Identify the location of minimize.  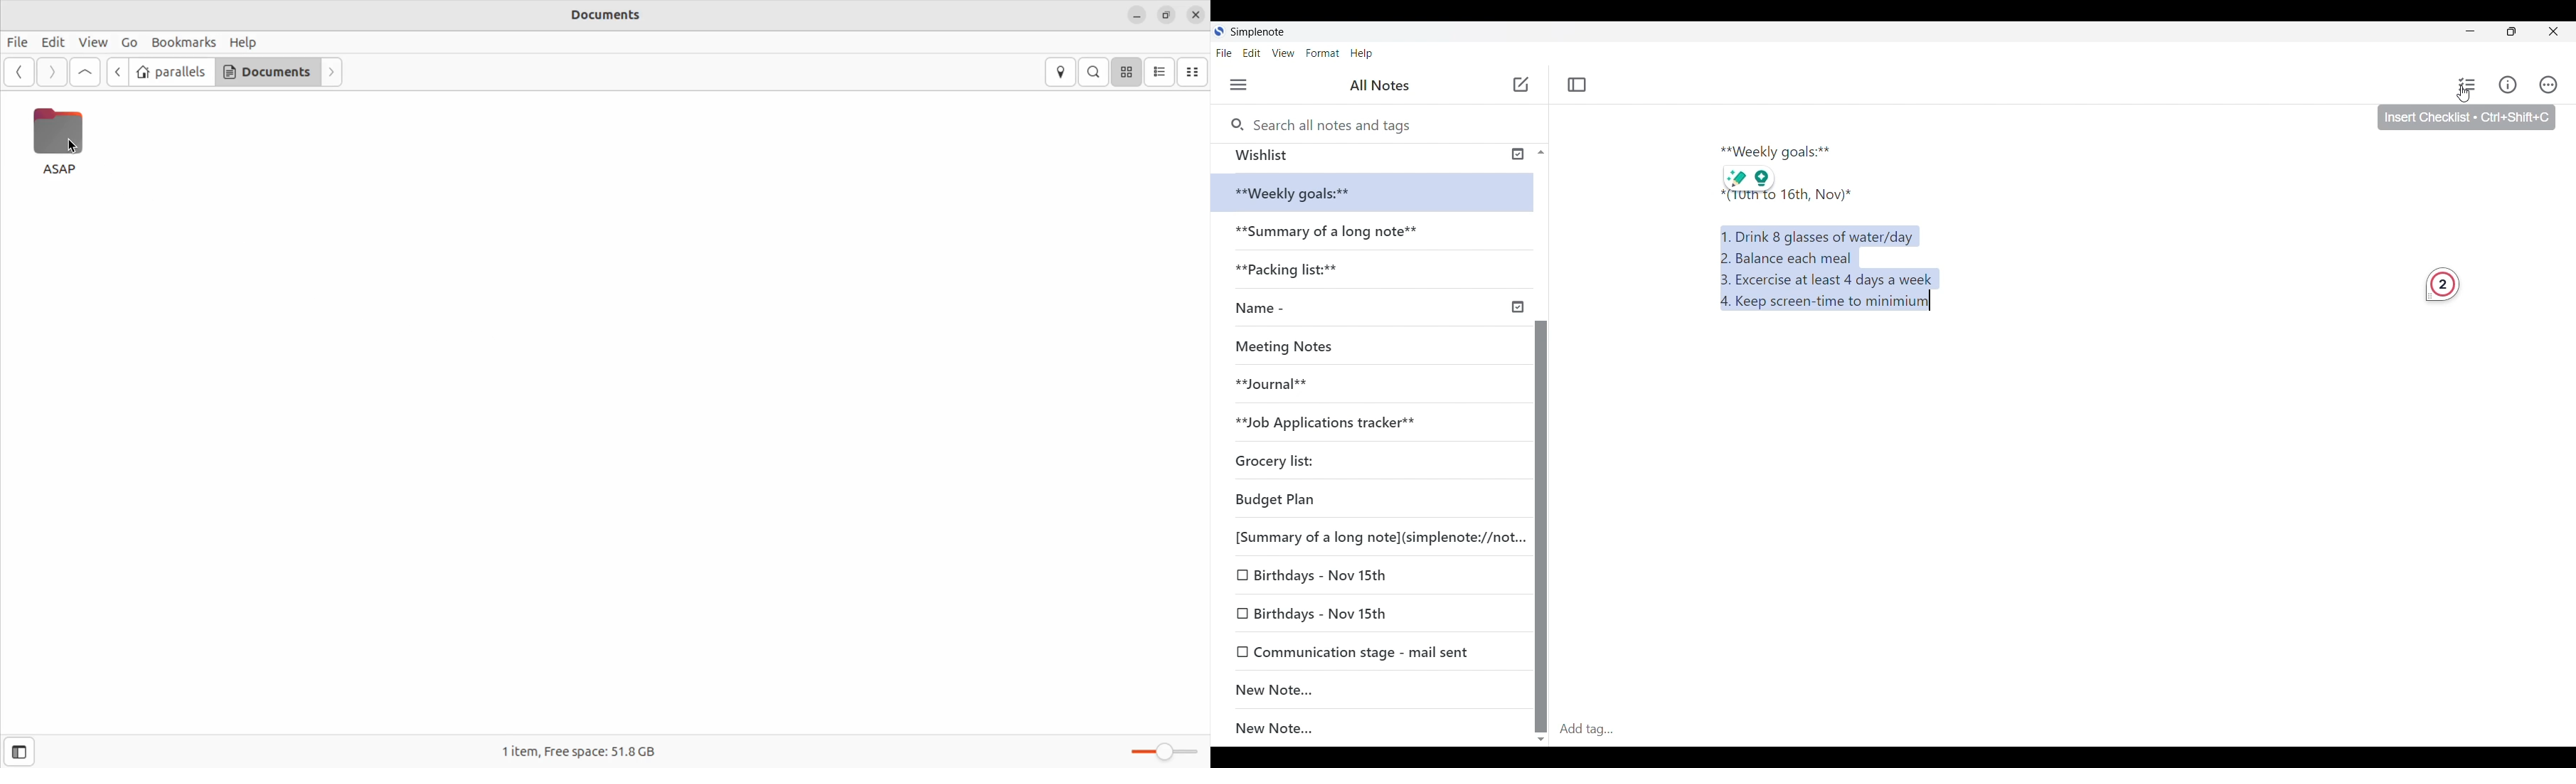
(2481, 34).